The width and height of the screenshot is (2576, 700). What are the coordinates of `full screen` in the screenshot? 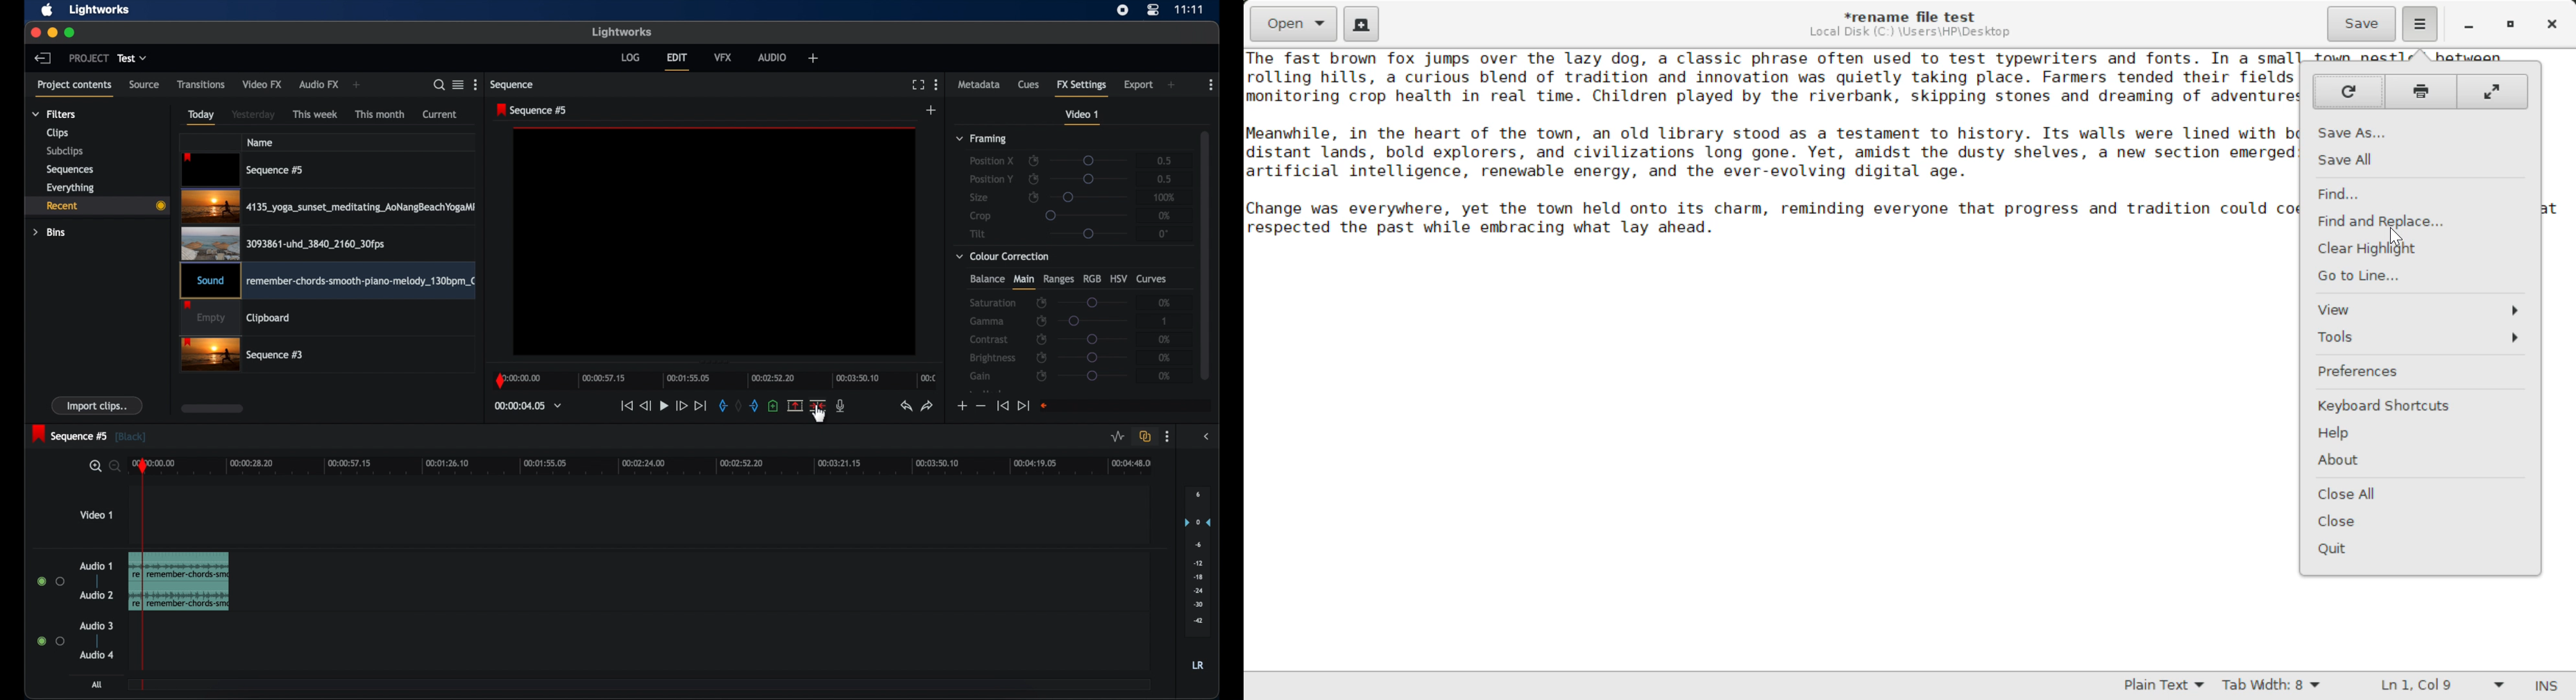 It's located at (918, 85).